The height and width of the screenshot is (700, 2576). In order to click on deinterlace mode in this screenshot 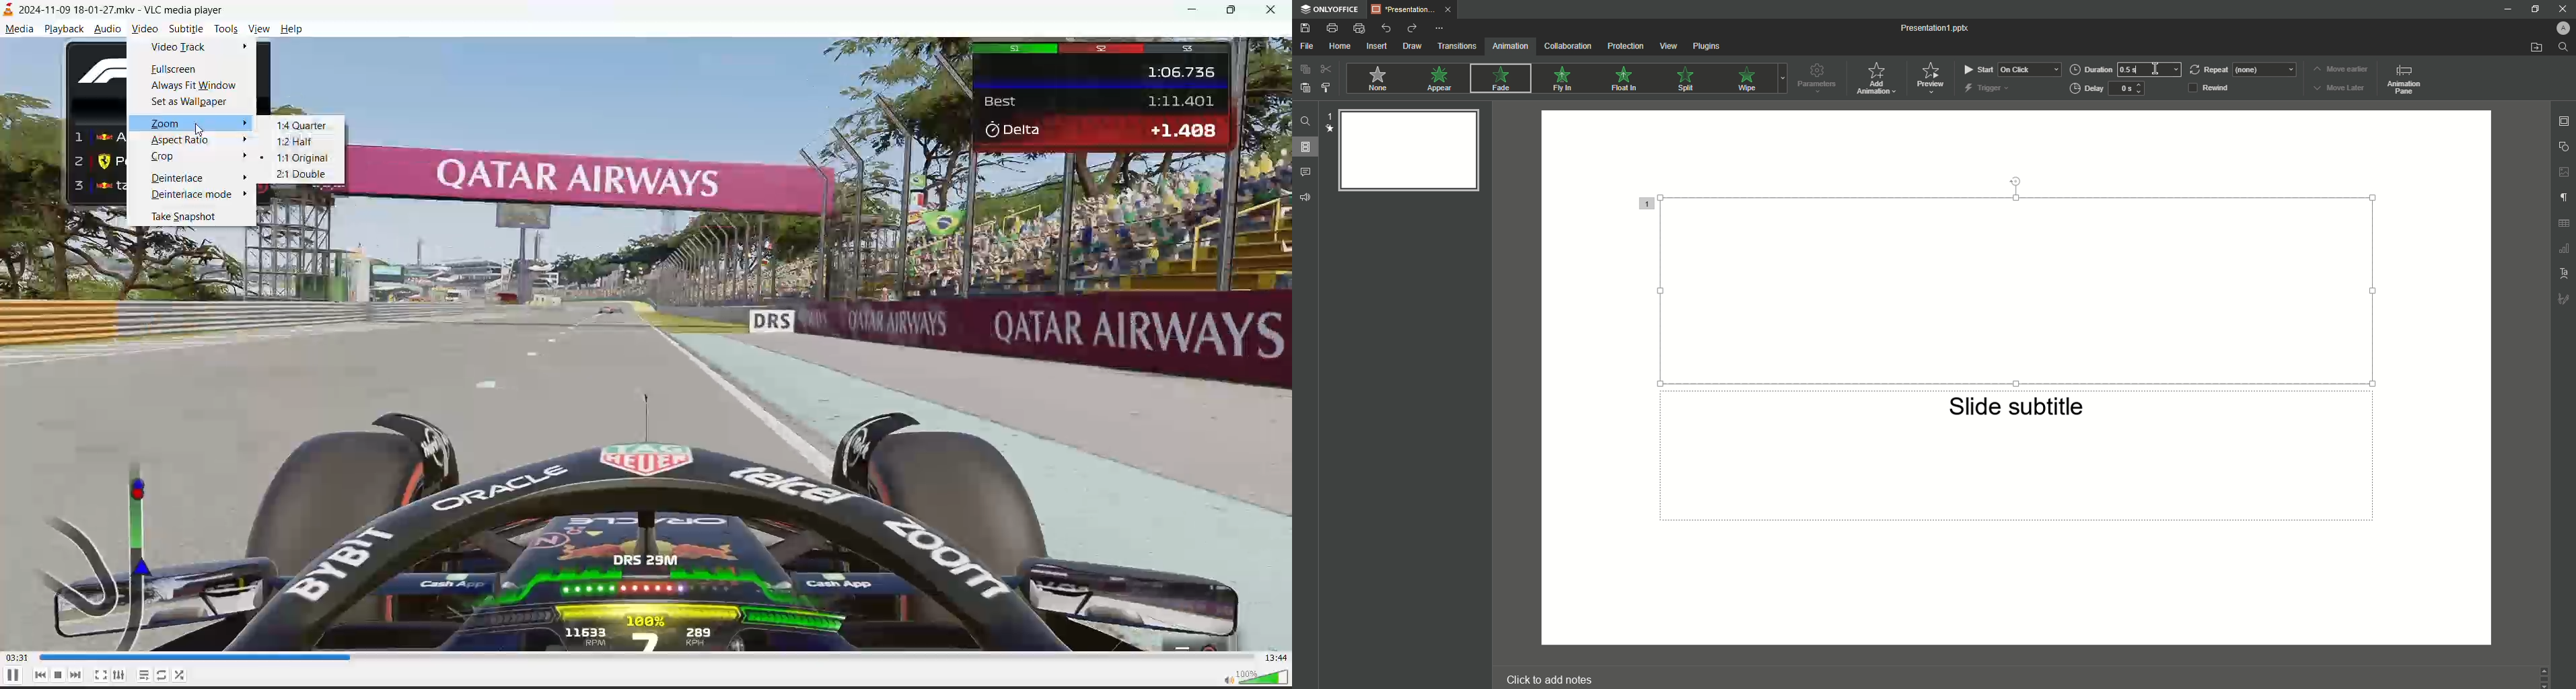, I will do `click(192, 196)`.